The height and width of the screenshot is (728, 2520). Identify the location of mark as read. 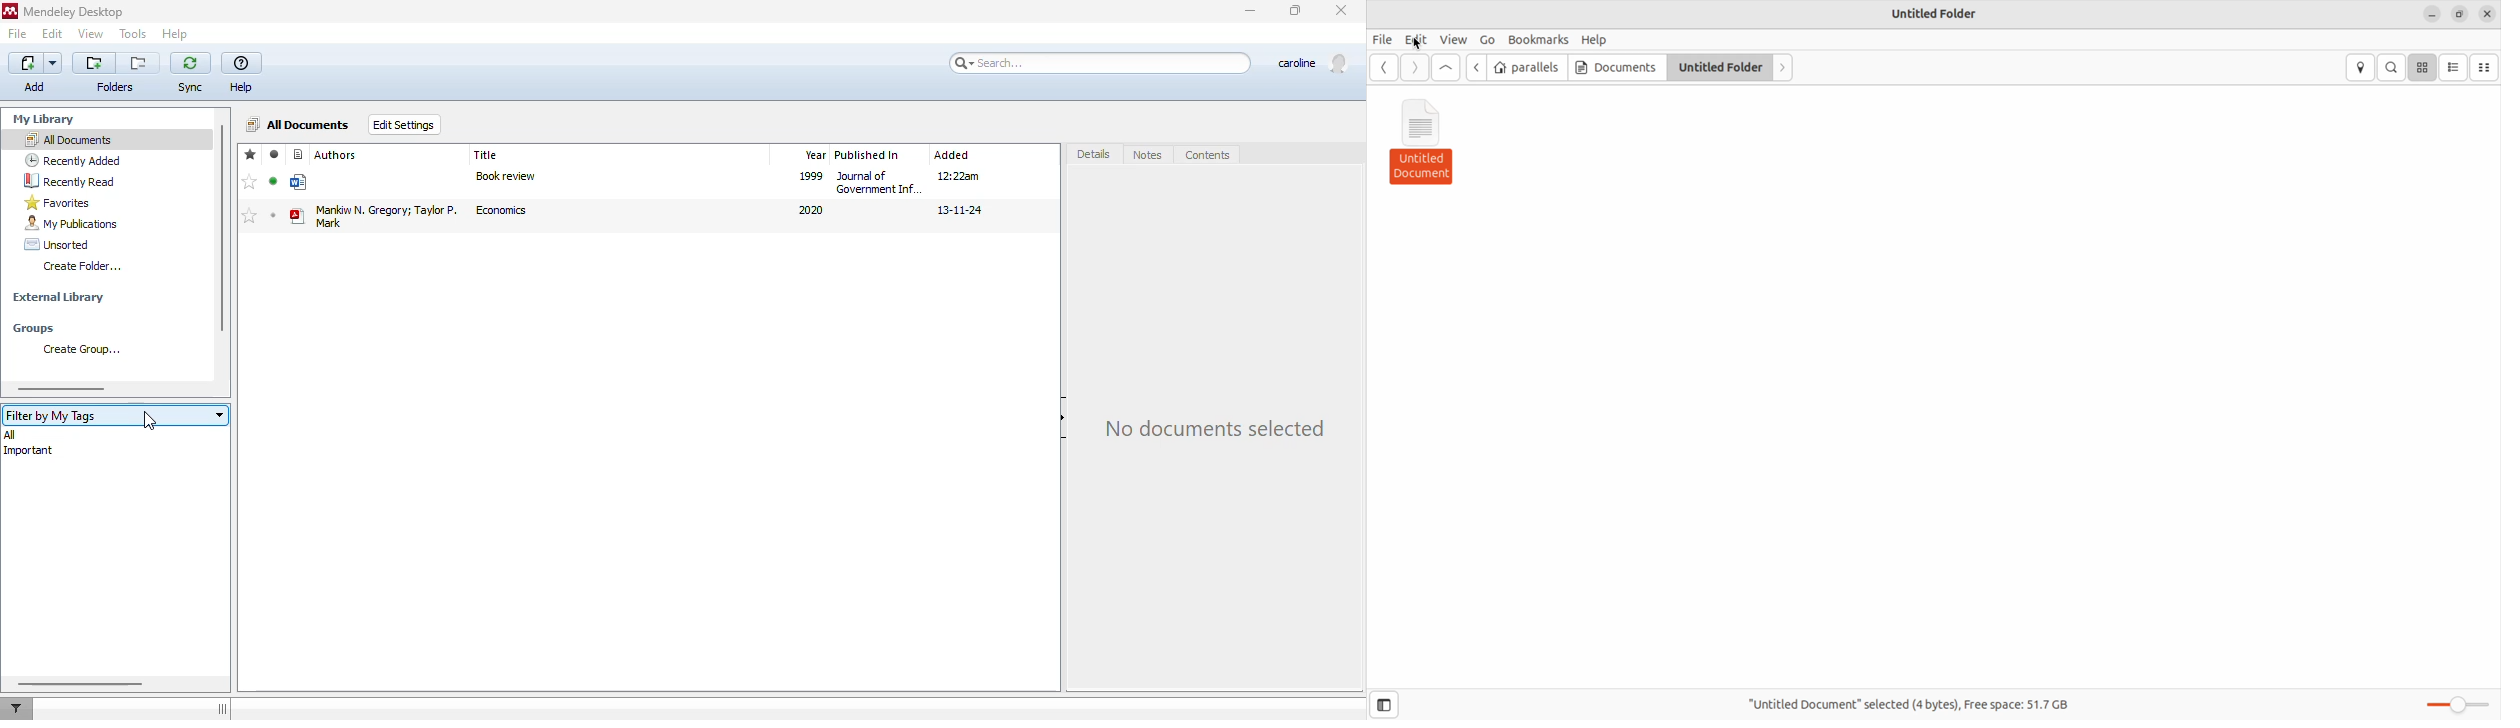
(273, 181).